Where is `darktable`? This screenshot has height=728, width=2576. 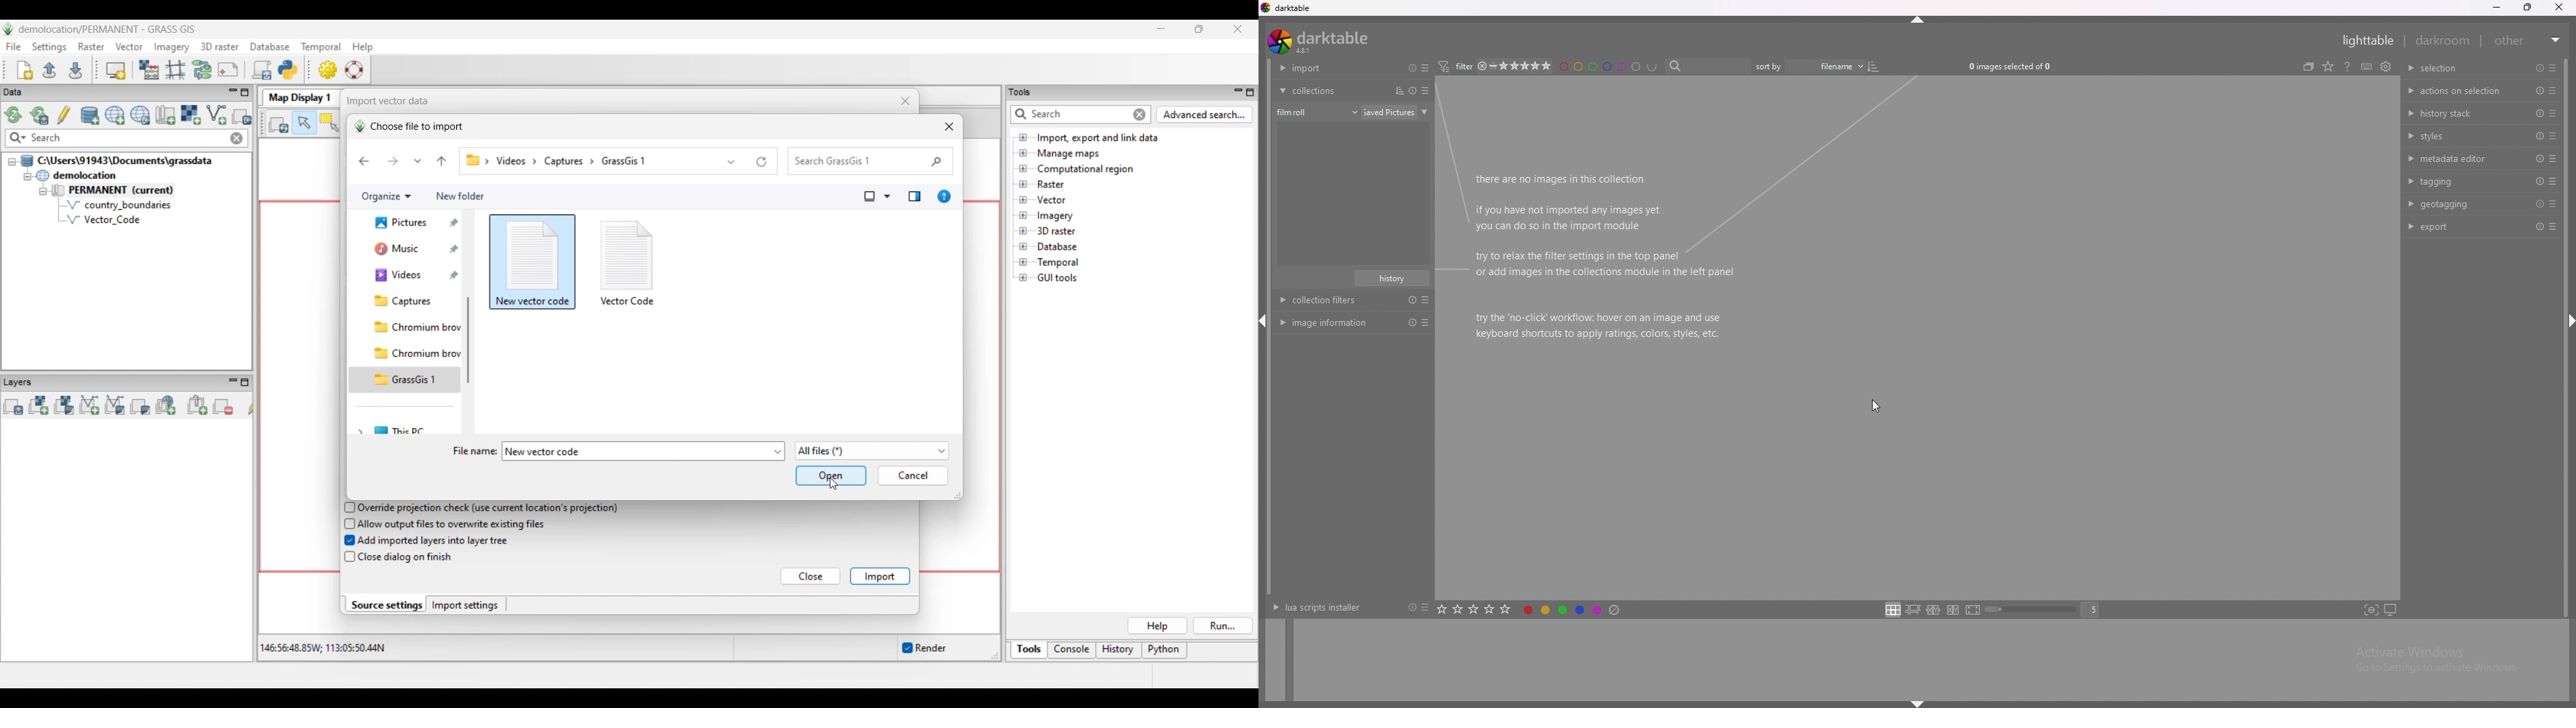 darktable is located at coordinates (1287, 8).